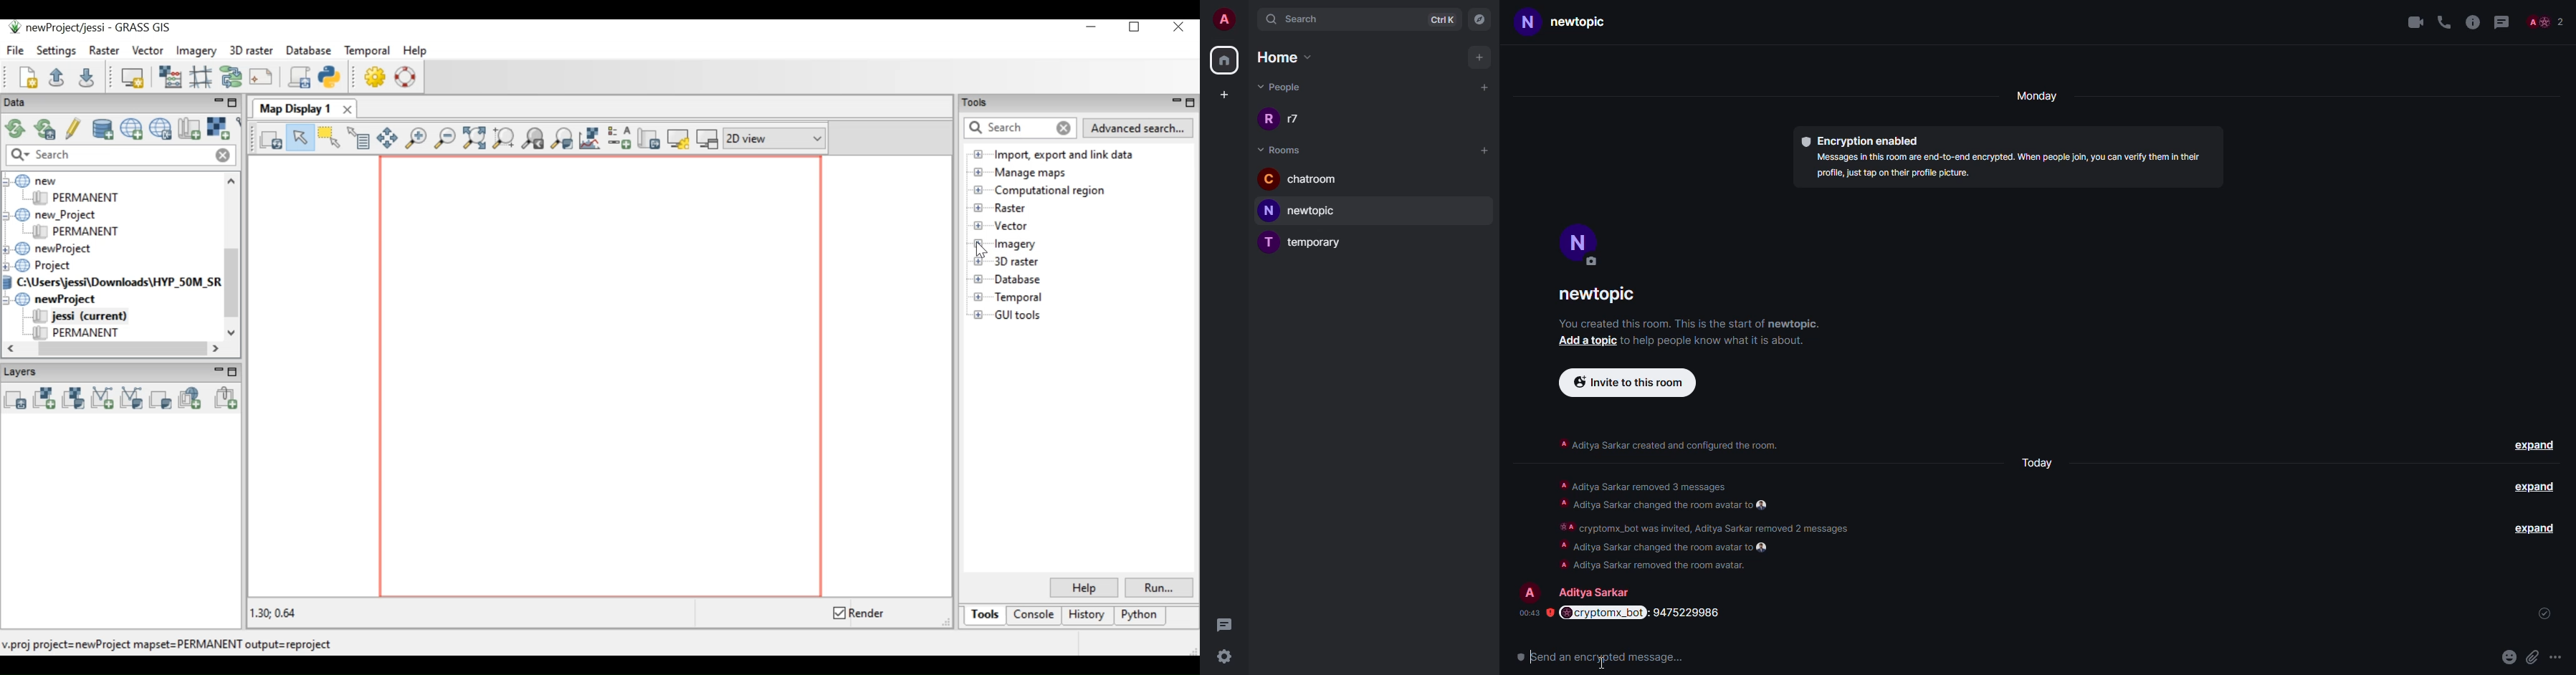 Image resolution: width=2576 pixels, height=700 pixels. Describe the element at coordinates (1864, 140) in the screenshot. I see `encryption enabled` at that location.